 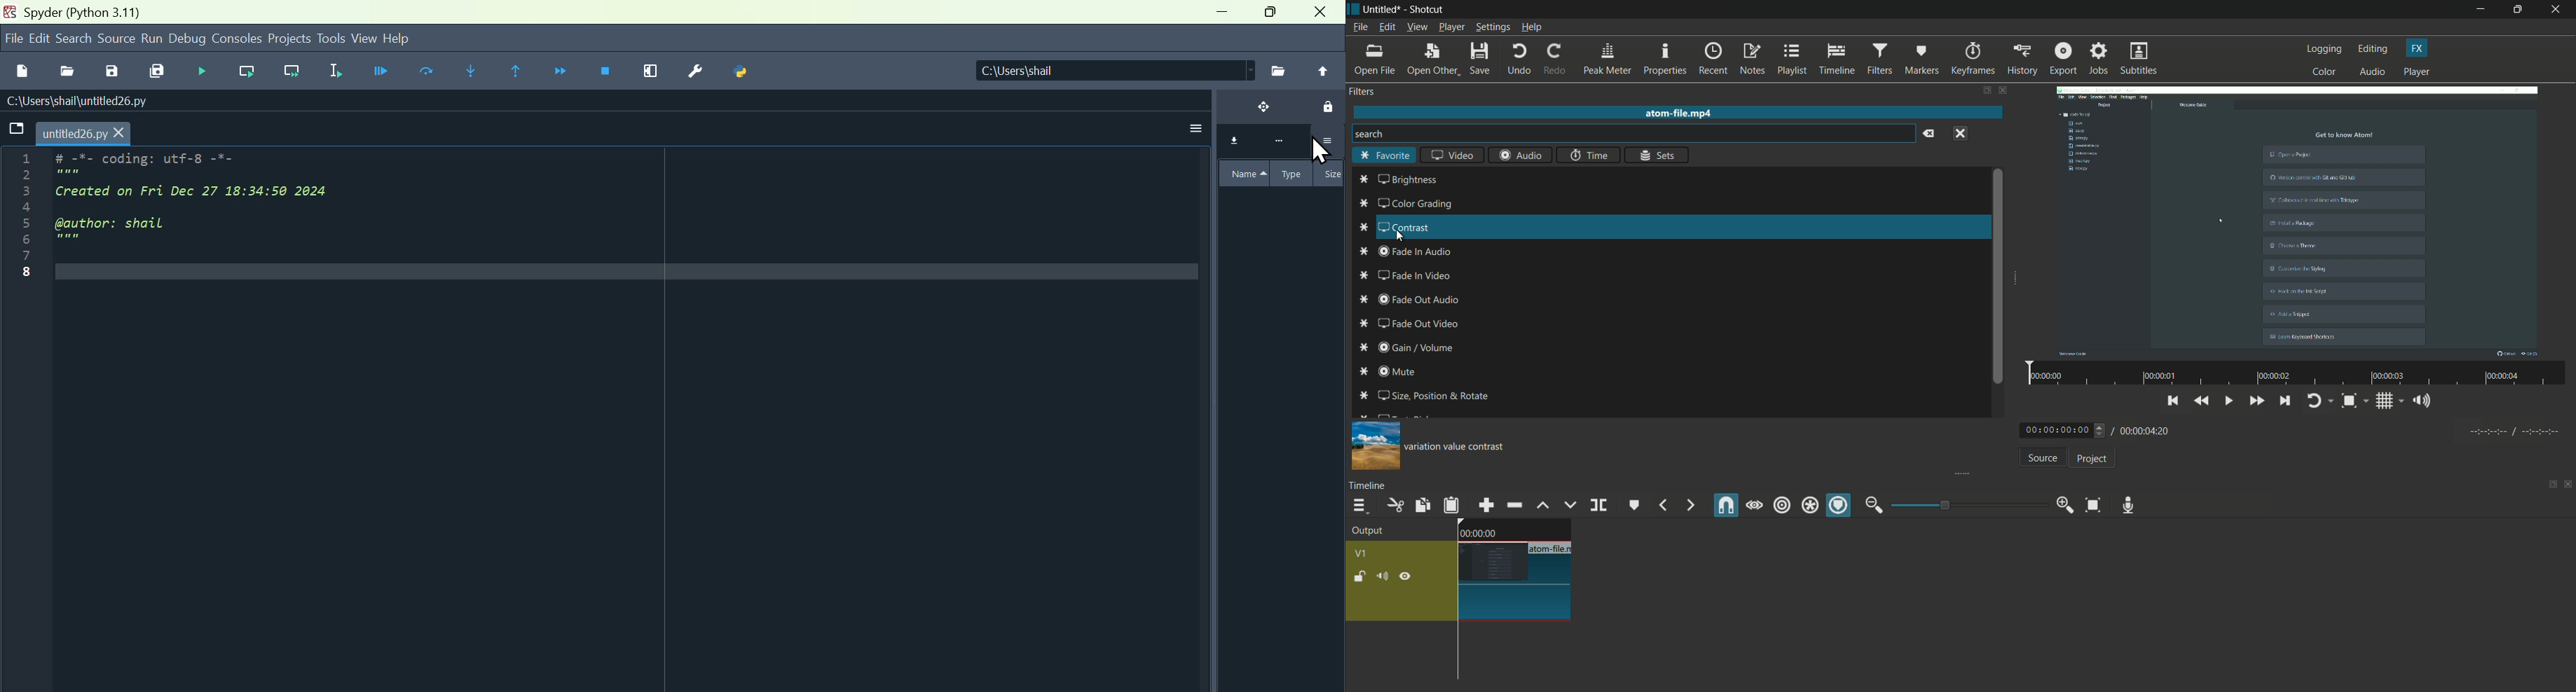 What do you see at coordinates (2417, 48) in the screenshot?
I see `fx` at bounding box center [2417, 48].